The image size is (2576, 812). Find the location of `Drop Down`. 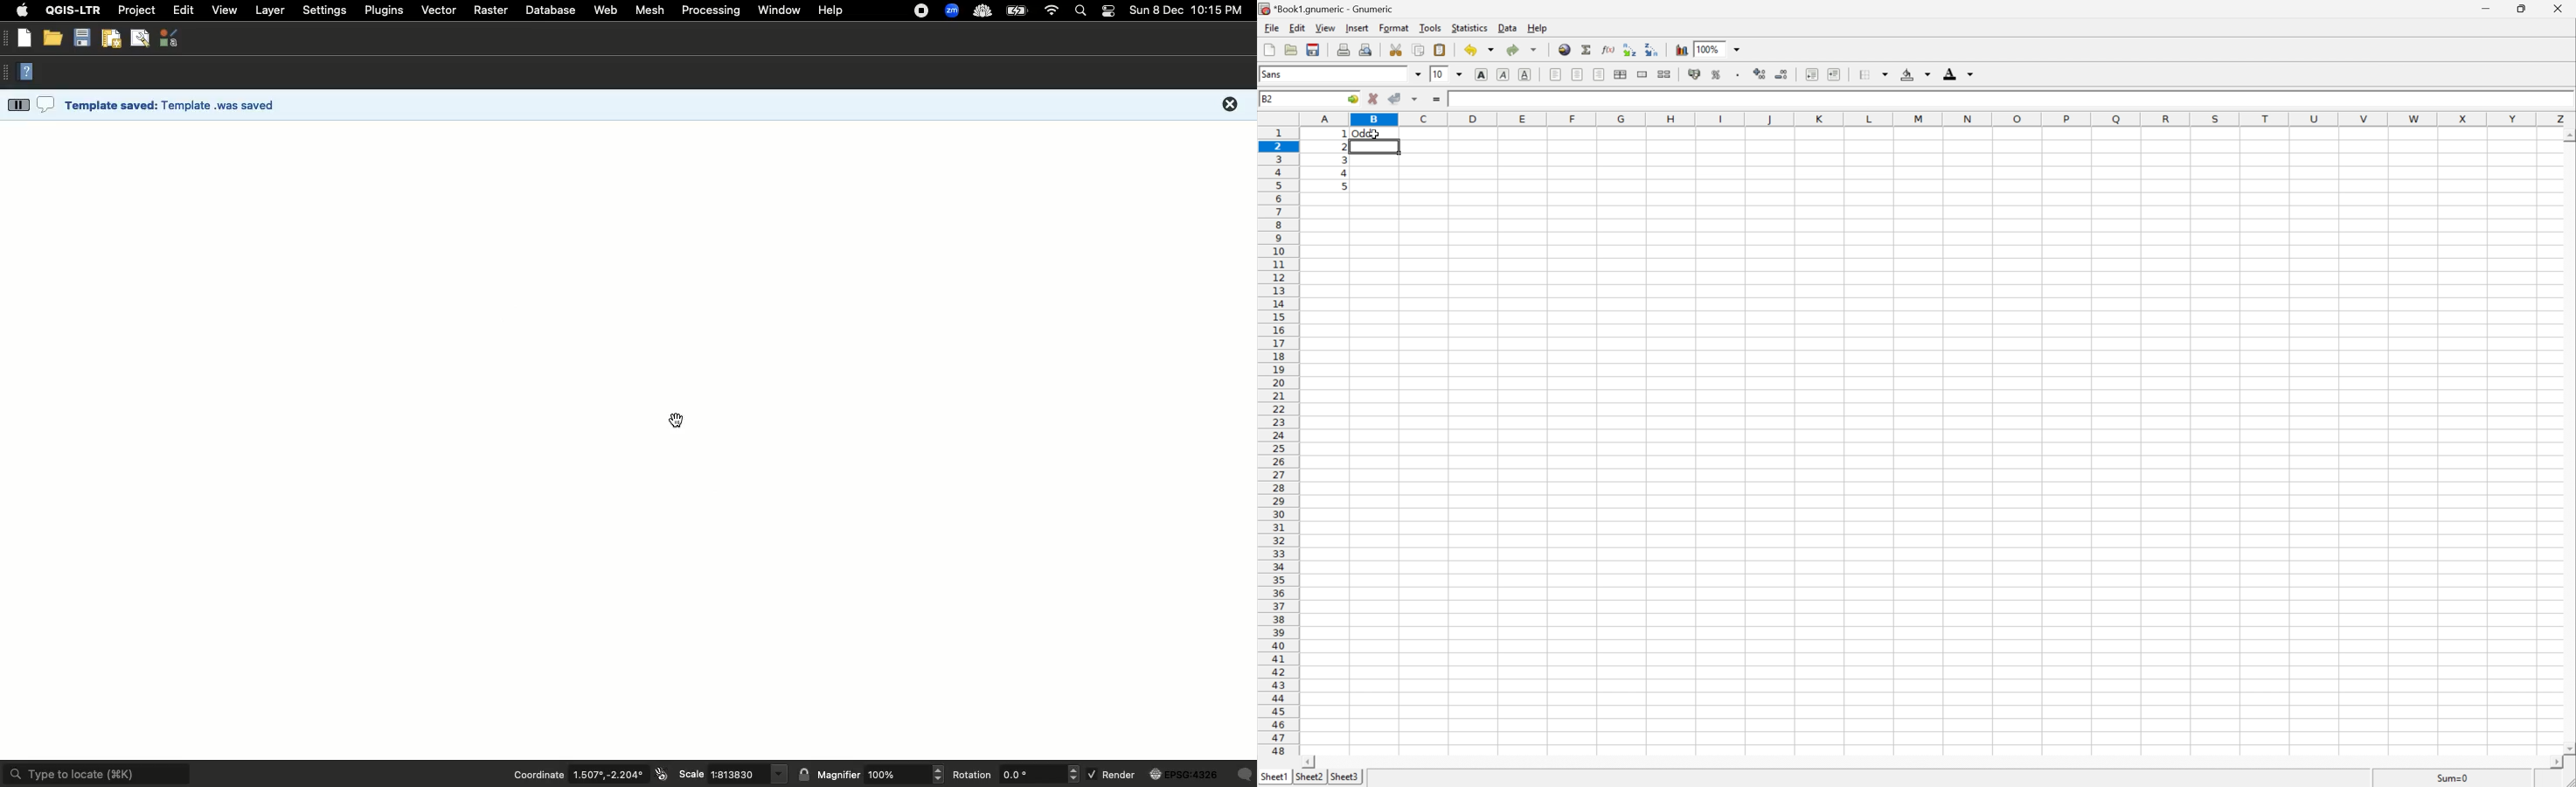

Drop Down is located at coordinates (1419, 73).